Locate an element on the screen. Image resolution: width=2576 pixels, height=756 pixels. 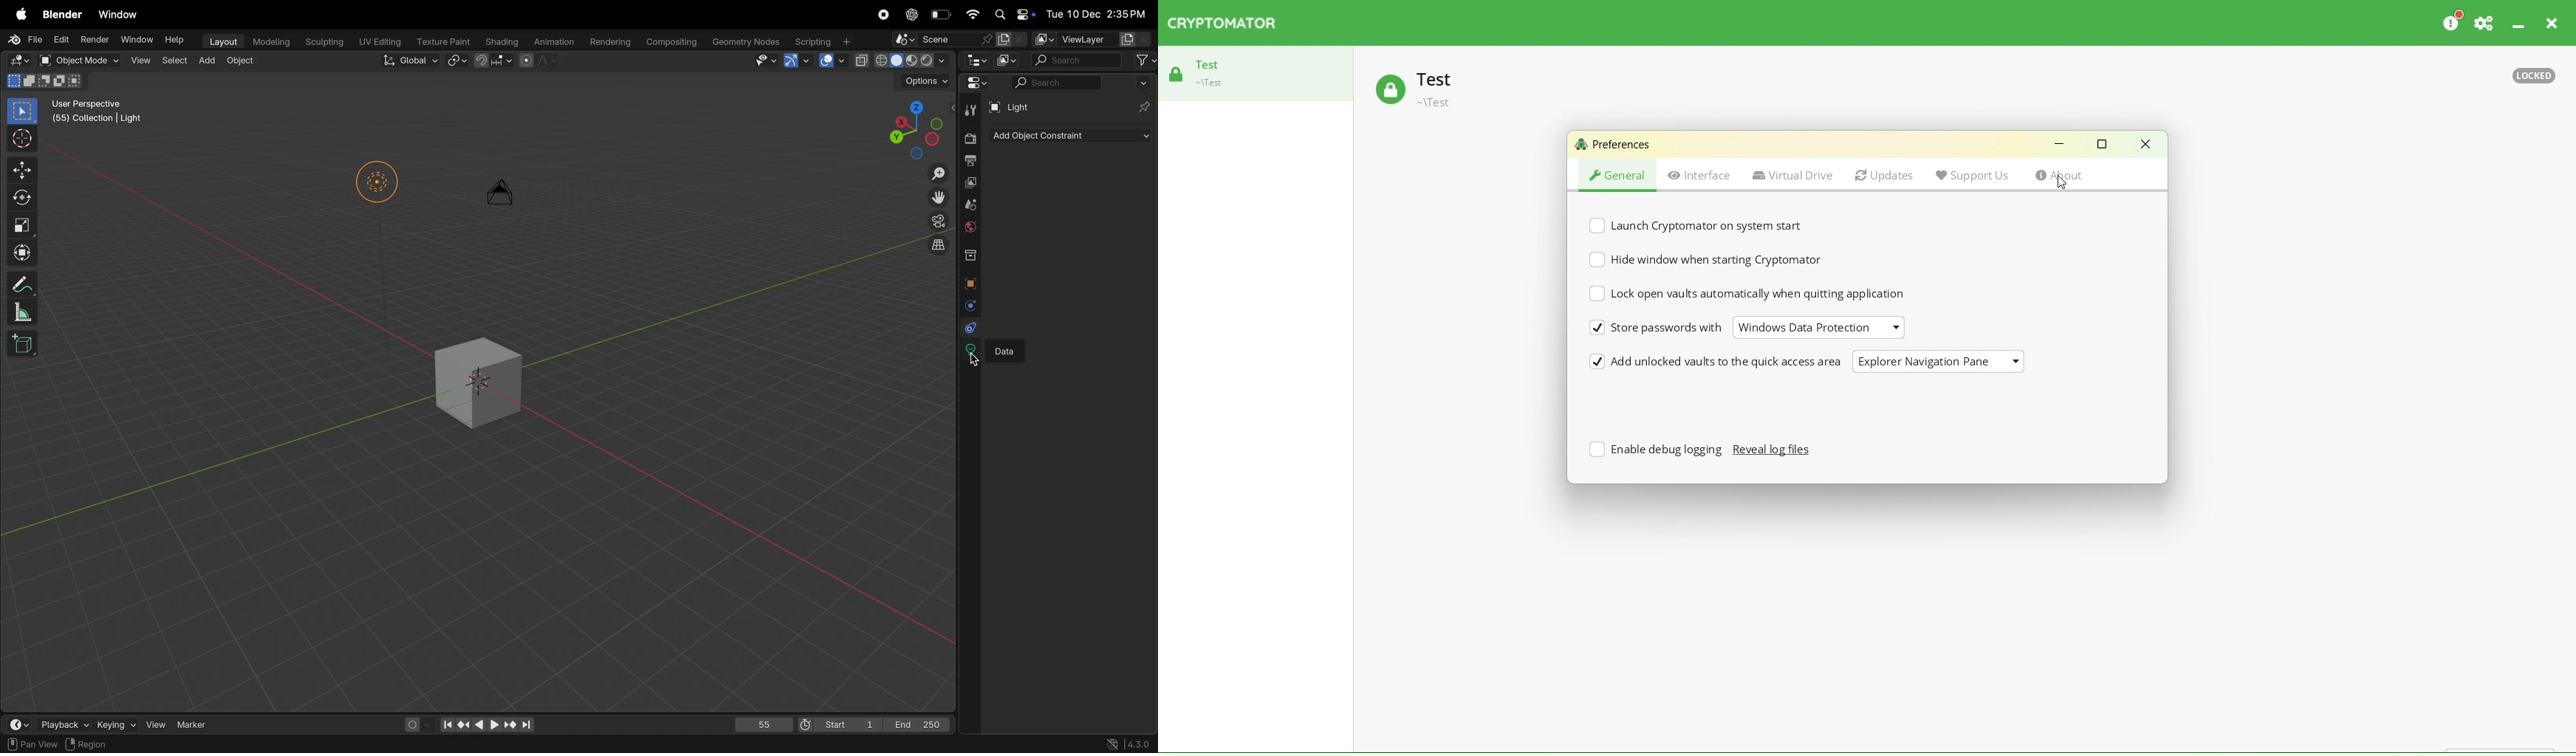
Virtual Drive is located at coordinates (1792, 178).